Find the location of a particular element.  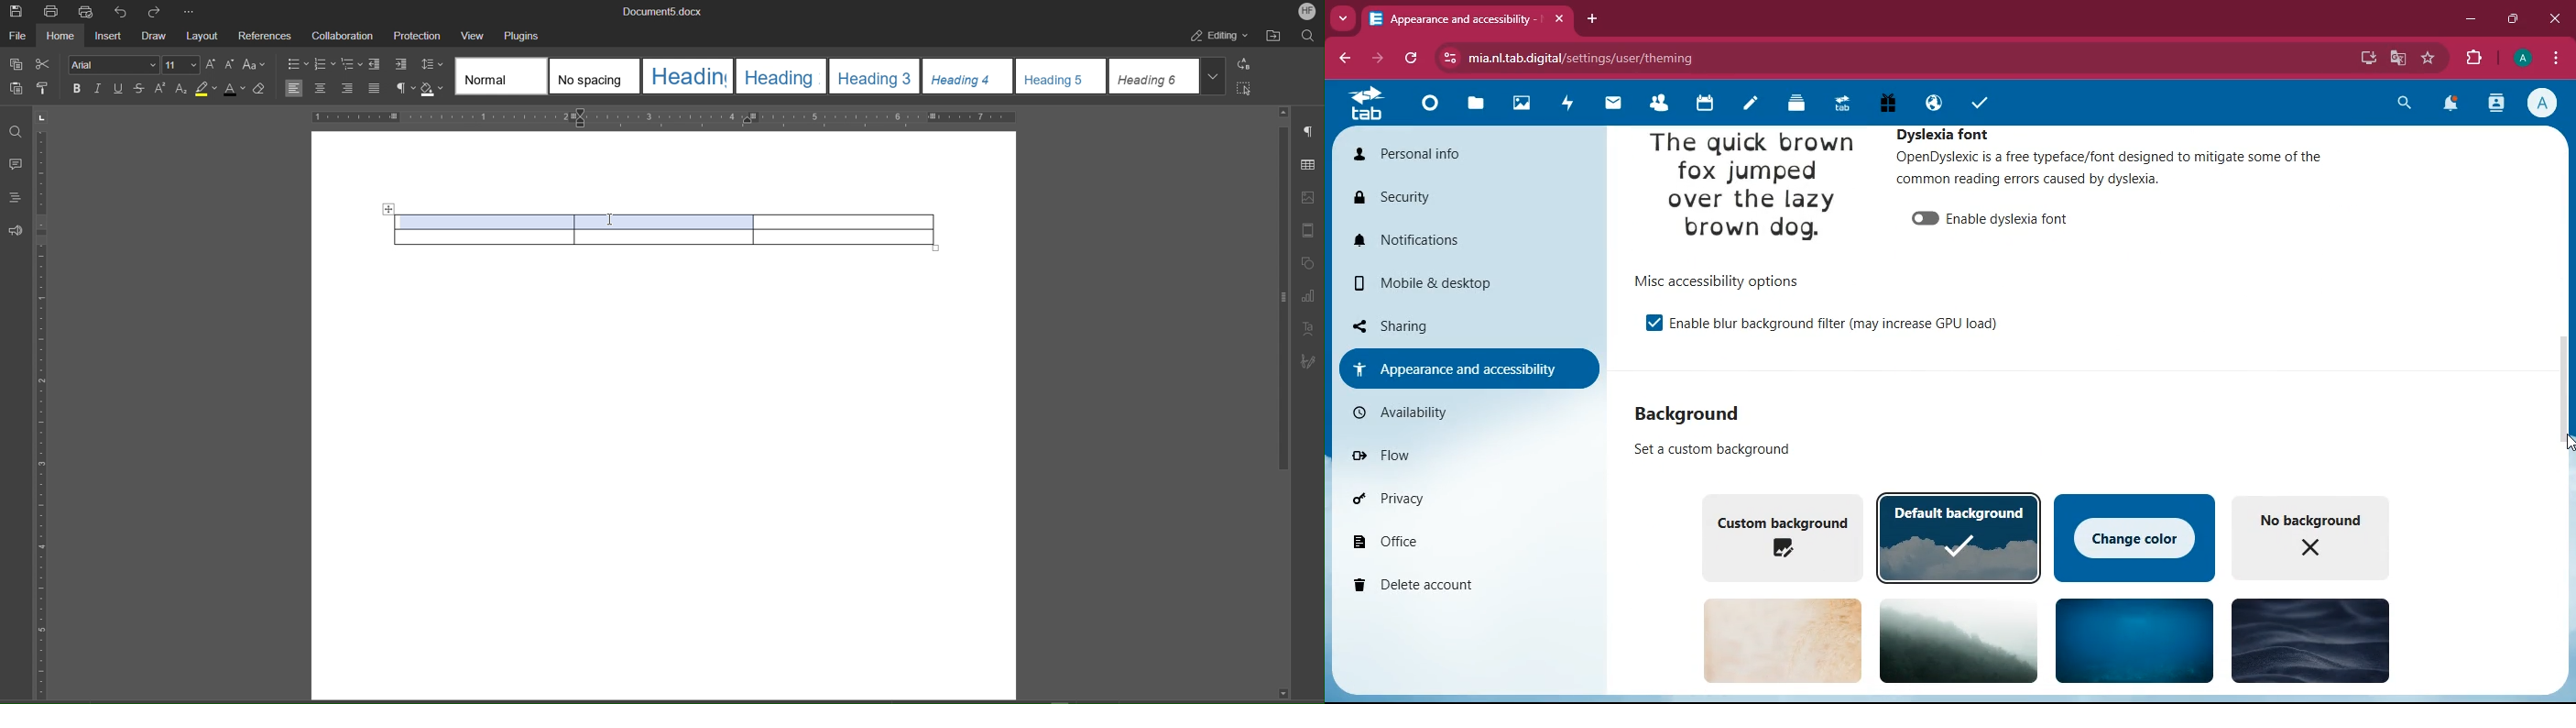

profile is located at coordinates (2546, 103).